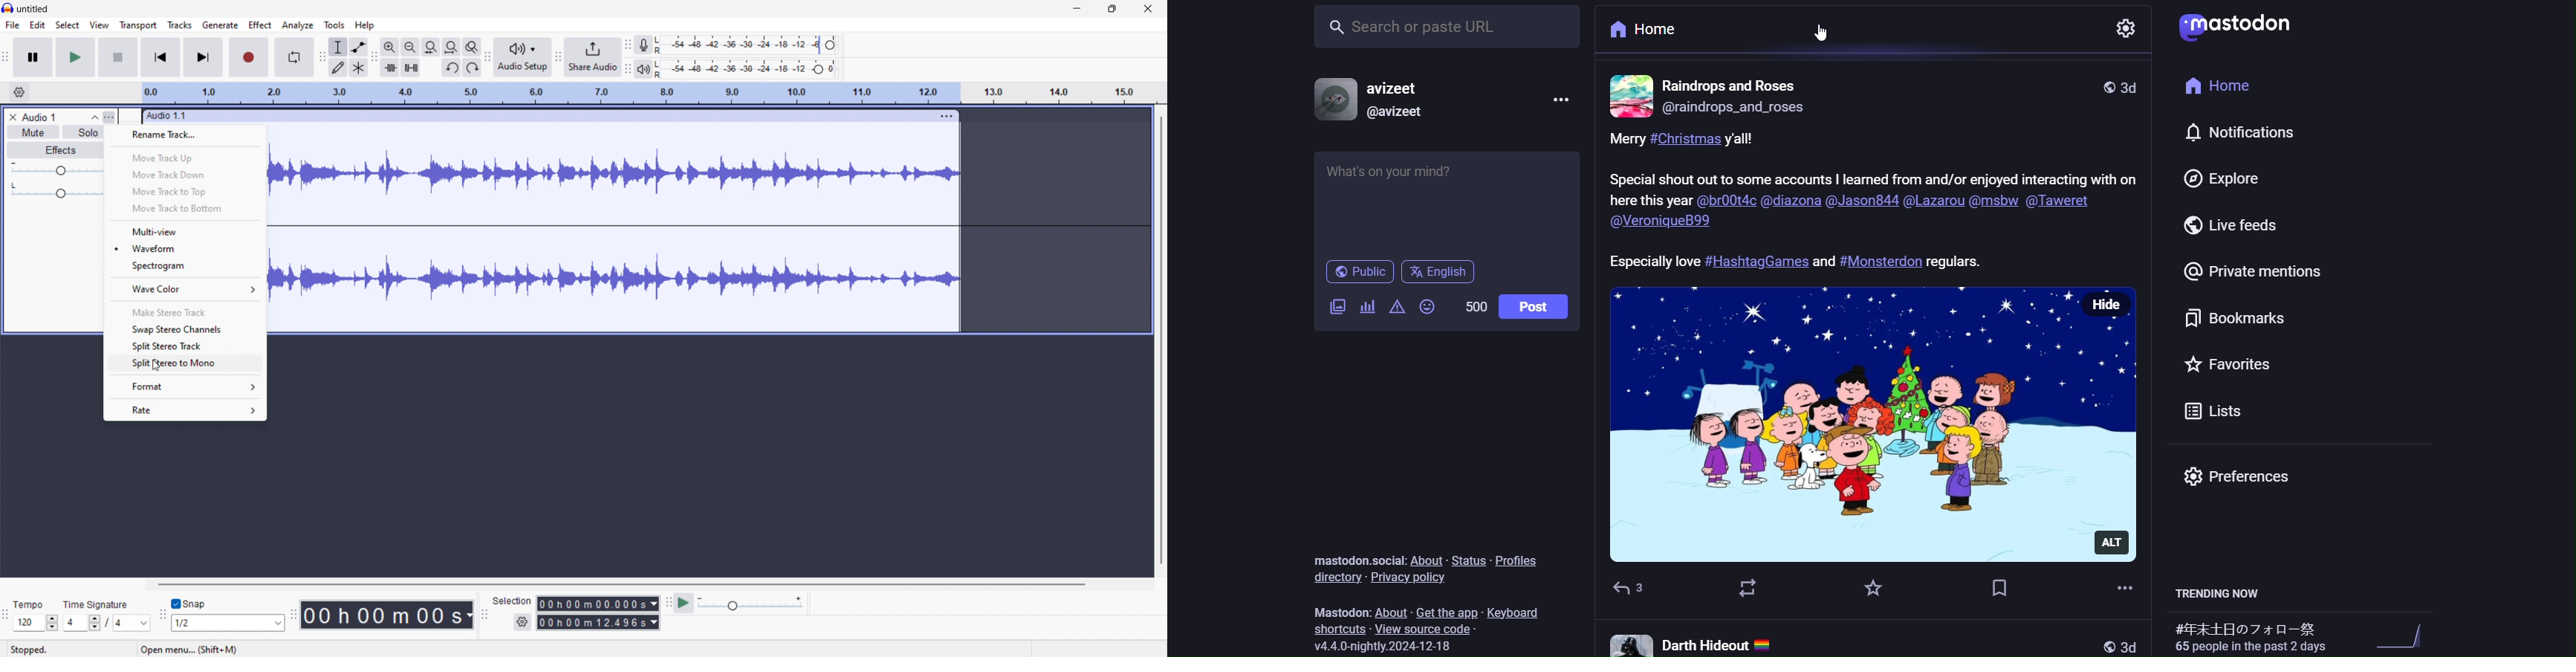 The image size is (2576, 672). Describe the element at coordinates (175, 604) in the screenshot. I see `Checkbox` at that location.